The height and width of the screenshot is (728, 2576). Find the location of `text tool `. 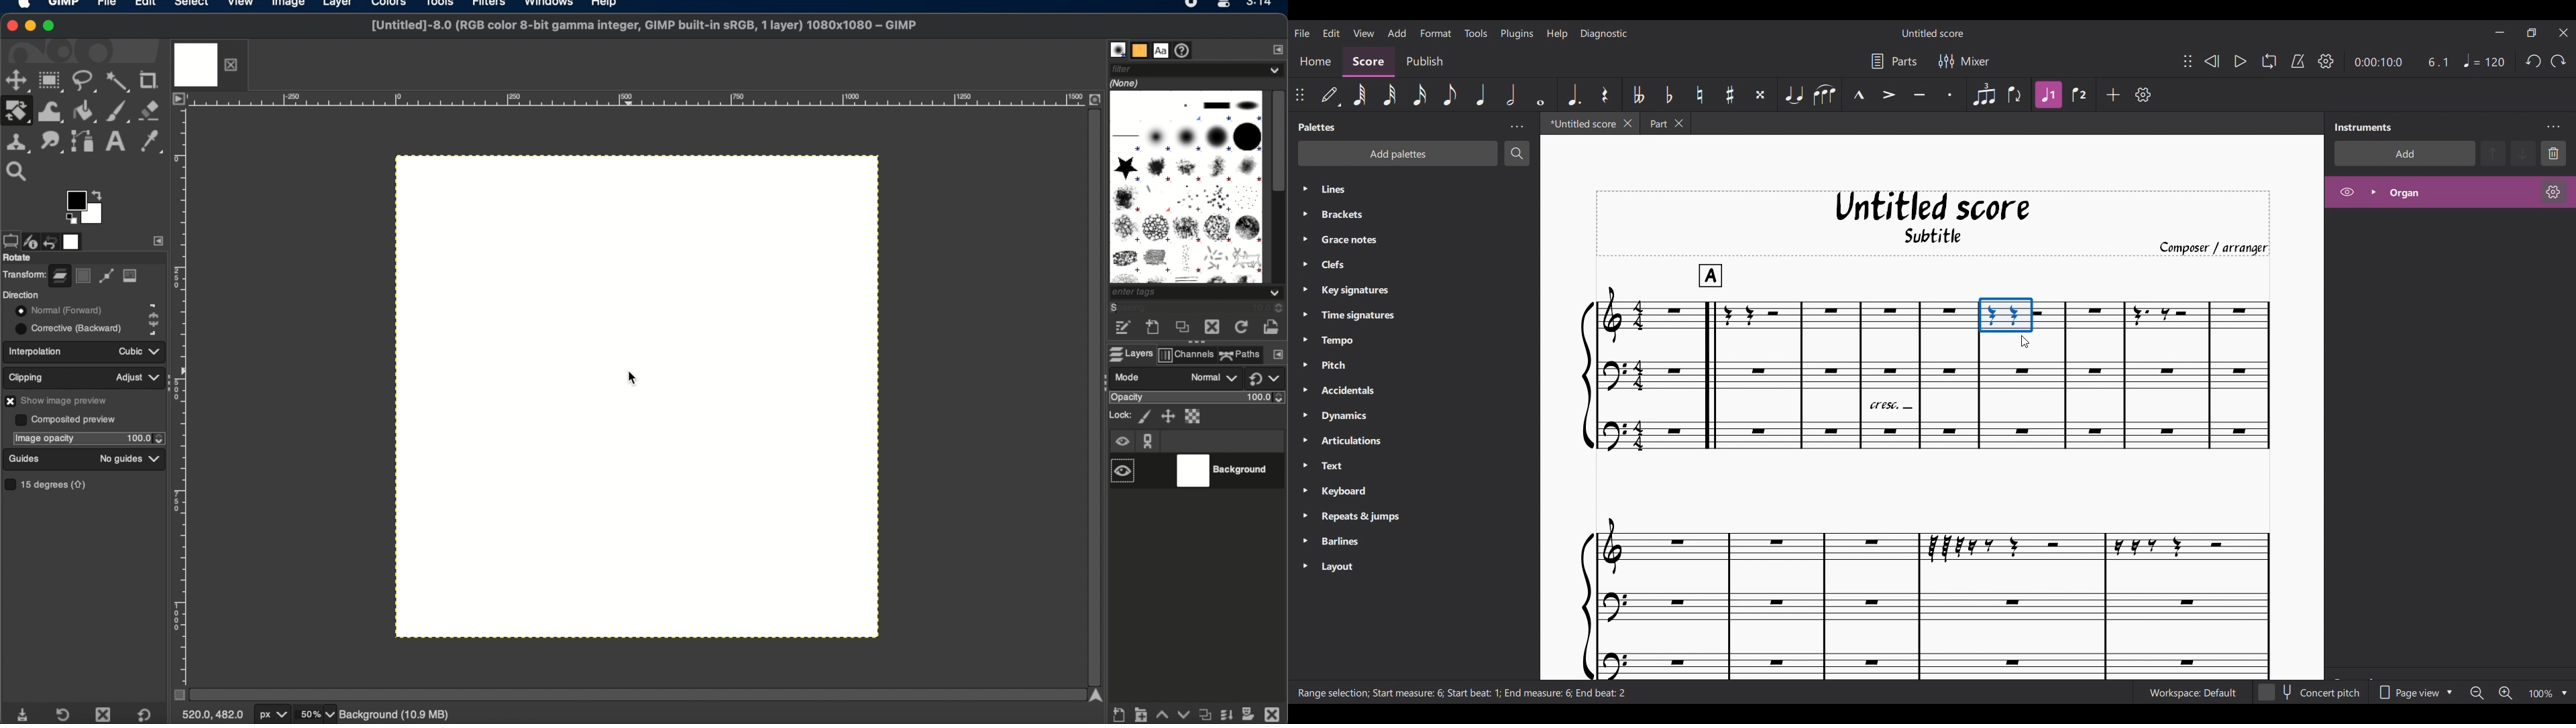

text tool  is located at coordinates (115, 141).